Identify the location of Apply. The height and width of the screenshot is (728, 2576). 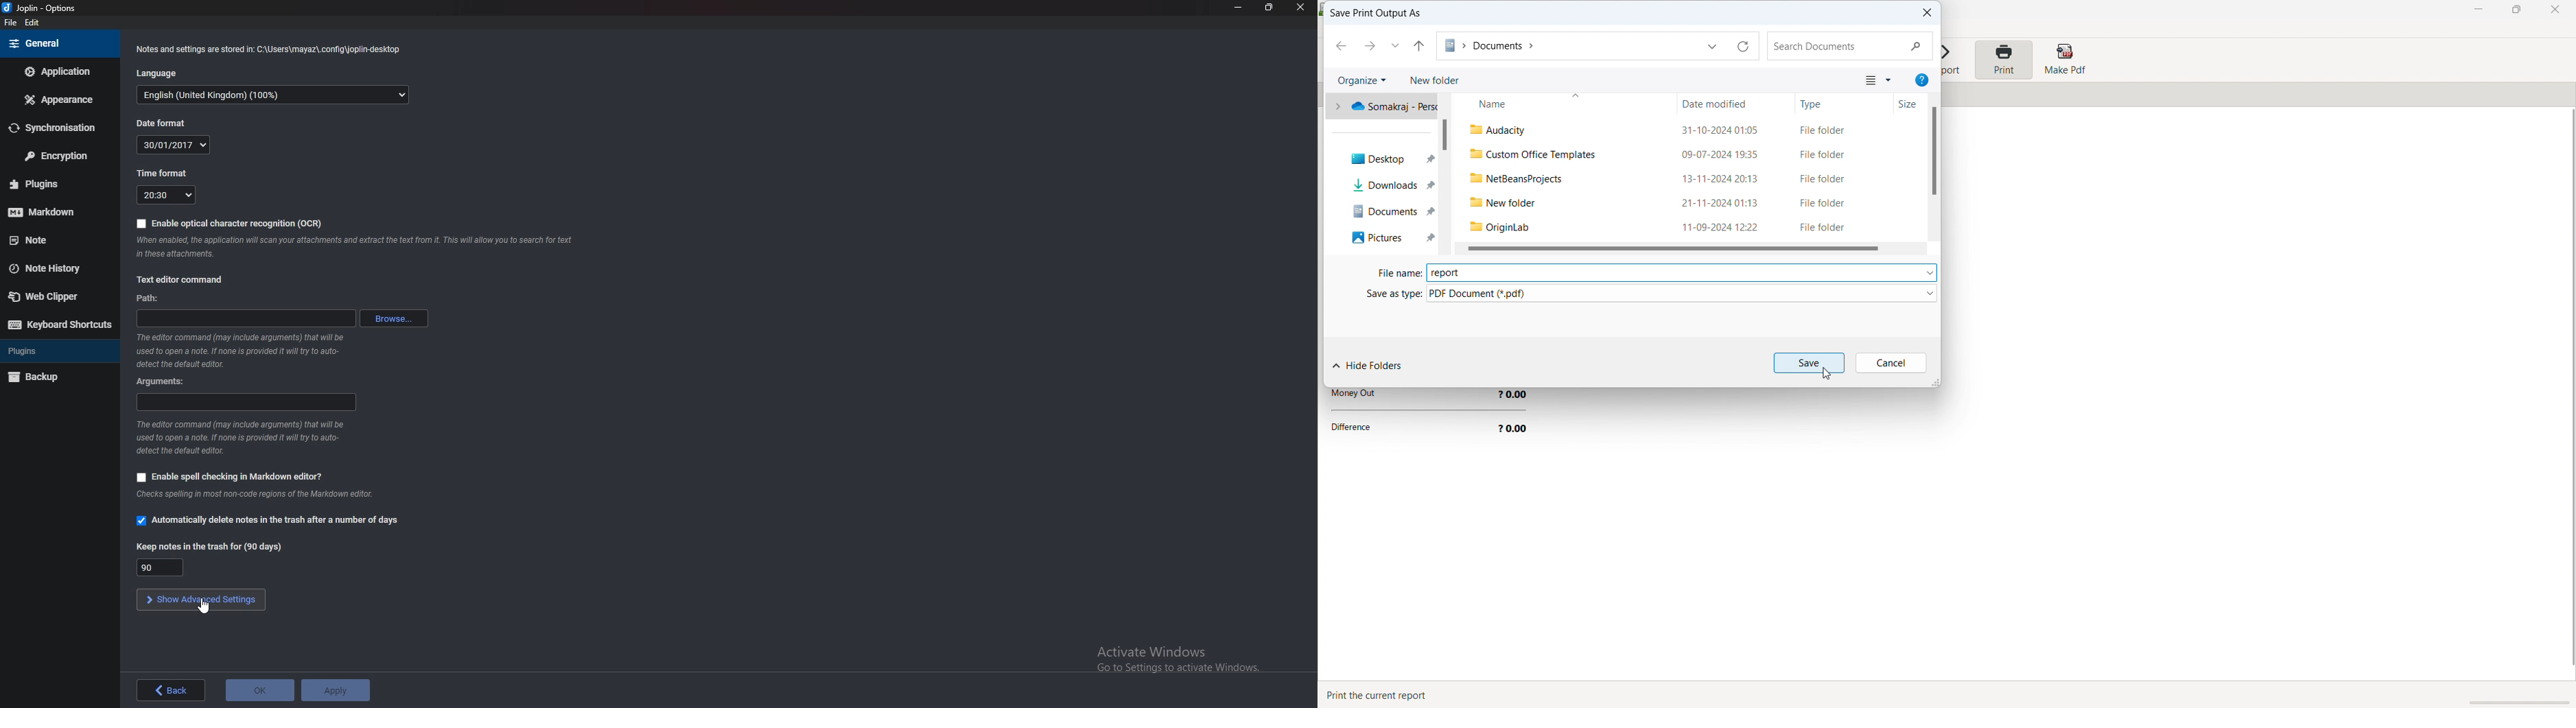
(336, 690).